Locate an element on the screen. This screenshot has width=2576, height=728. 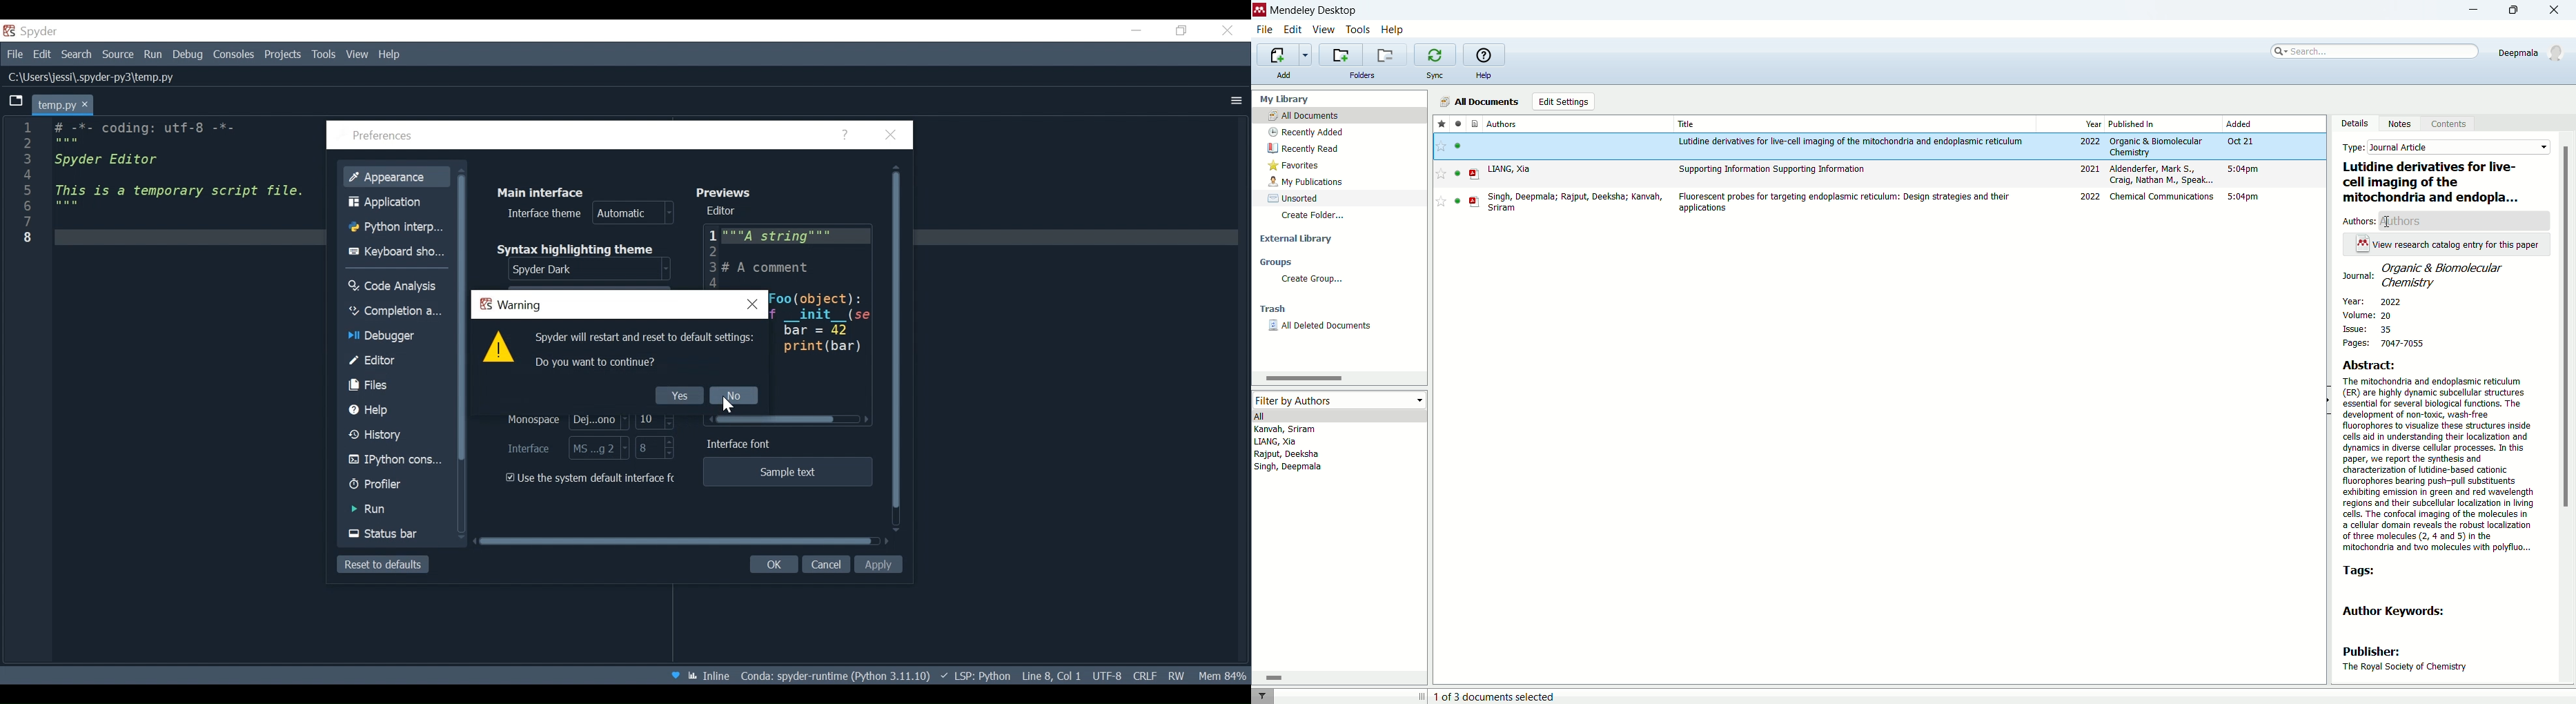
Chemical Communications is located at coordinates (2163, 196).